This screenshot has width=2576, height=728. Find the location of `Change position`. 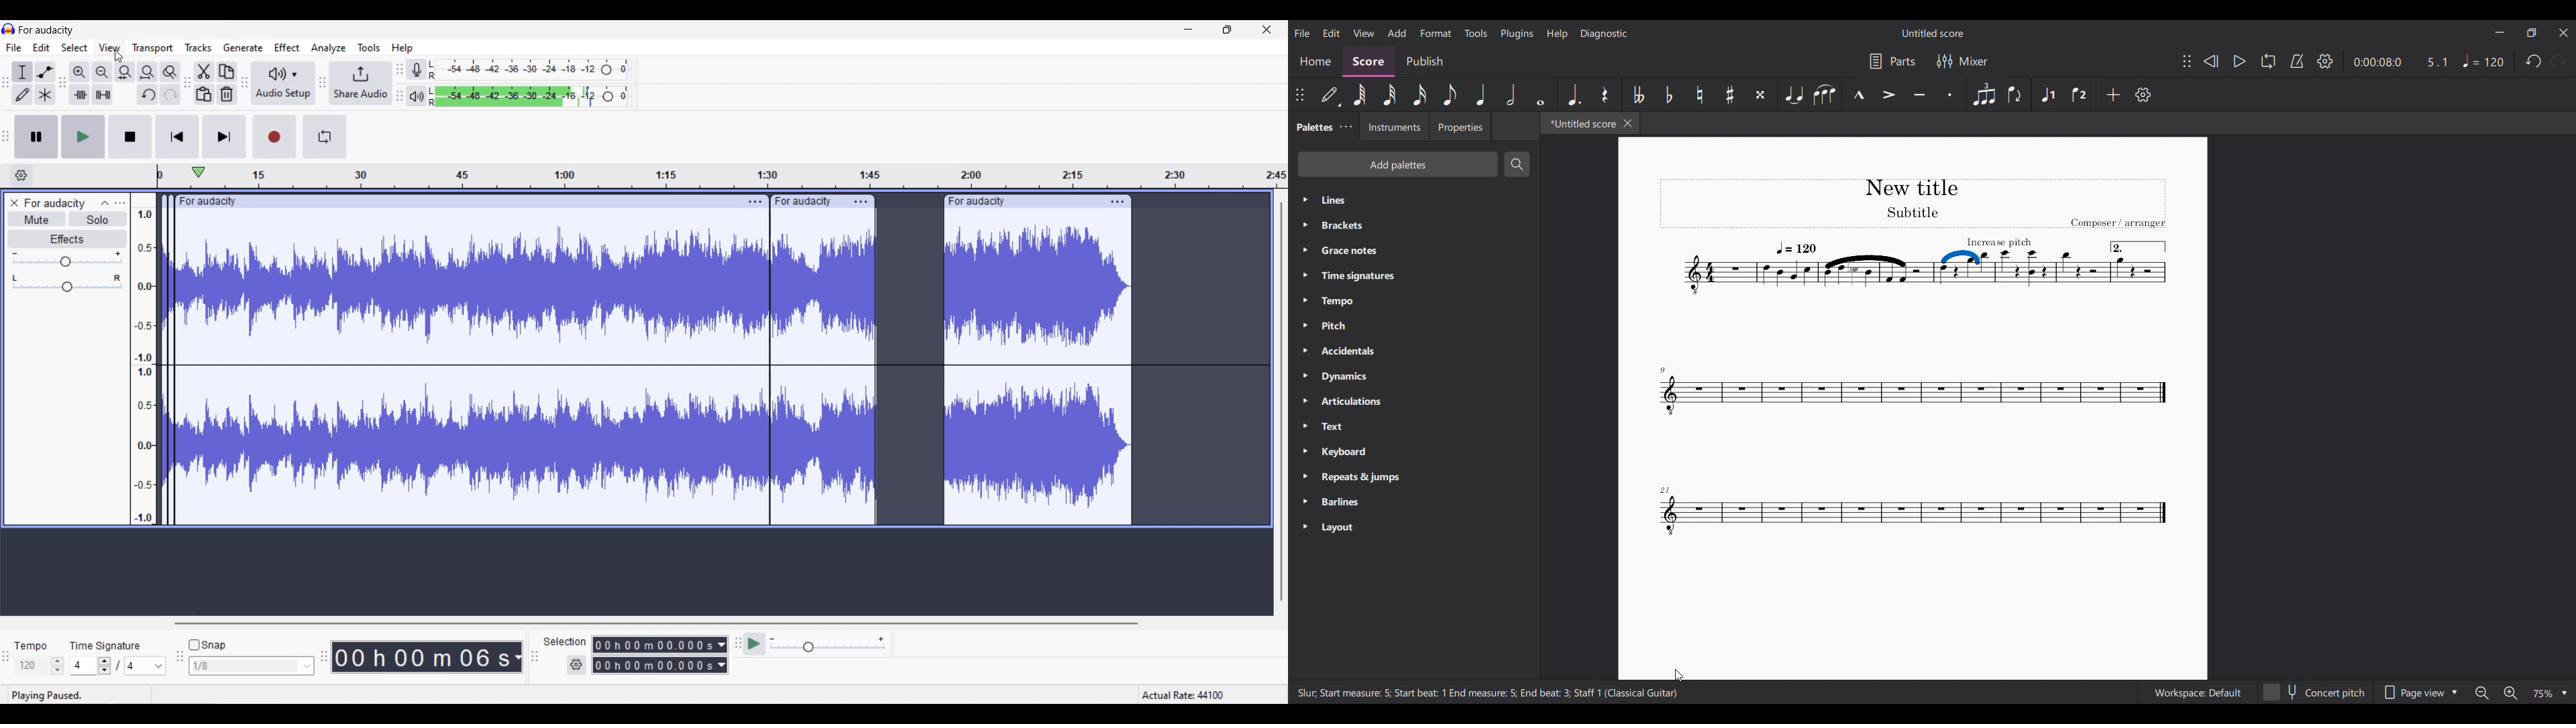

Change position is located at coordinates (1300, 95).